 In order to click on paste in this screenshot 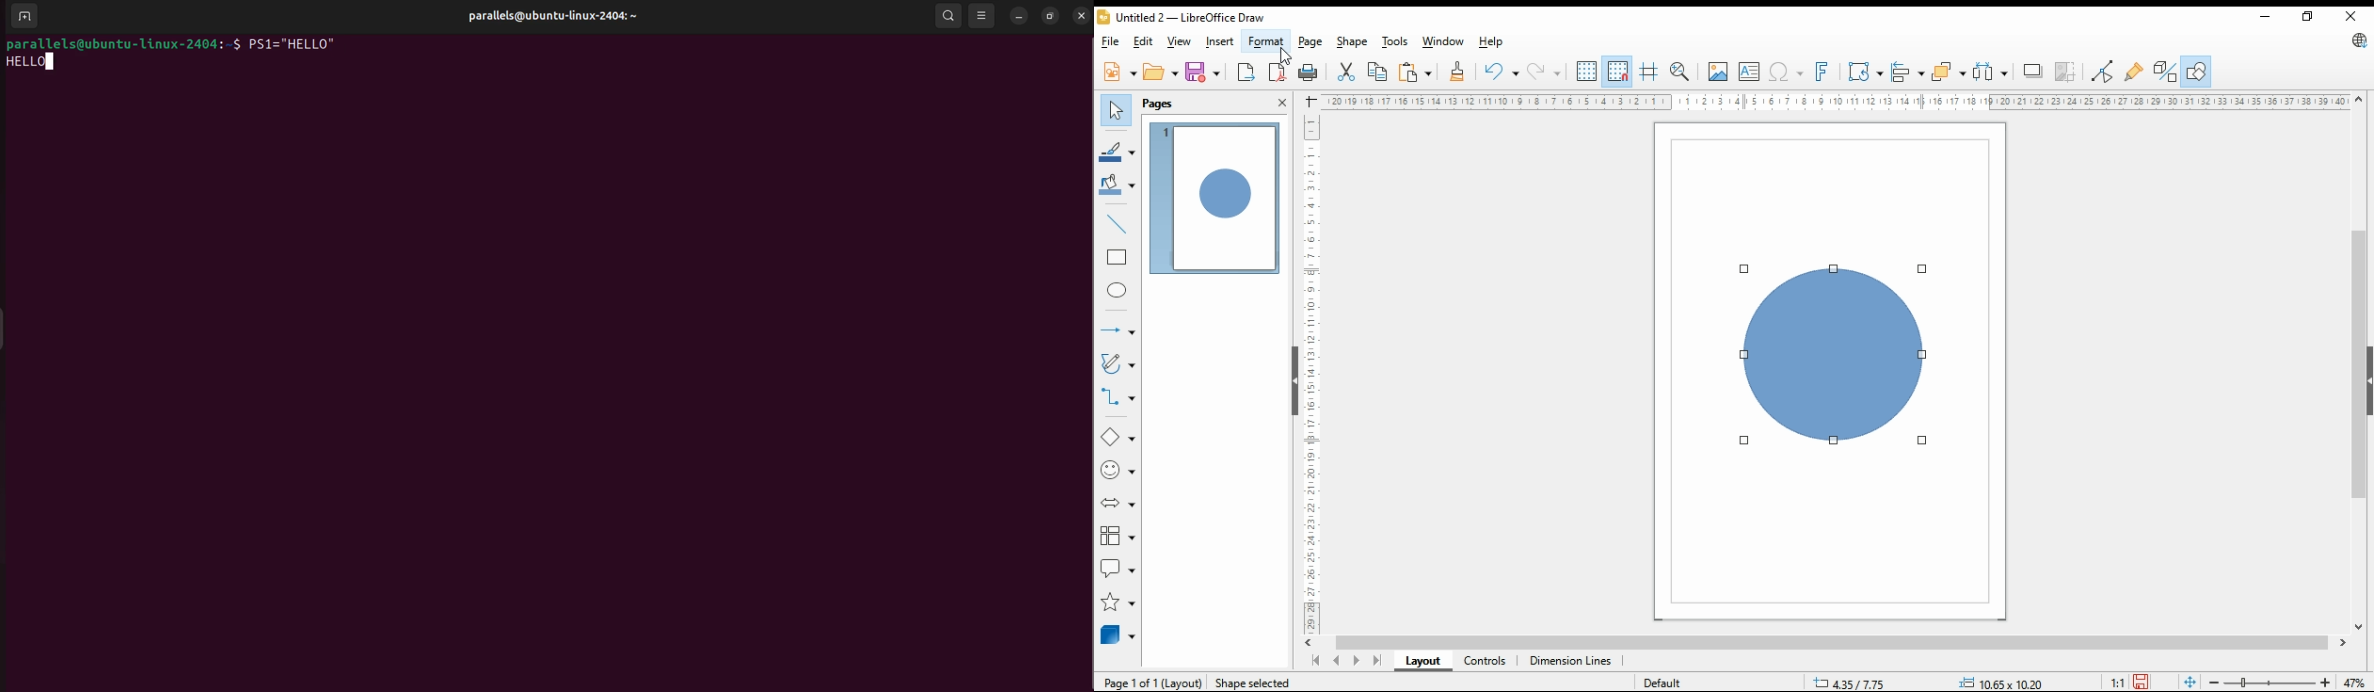, I will do `click(1415, 73)`.